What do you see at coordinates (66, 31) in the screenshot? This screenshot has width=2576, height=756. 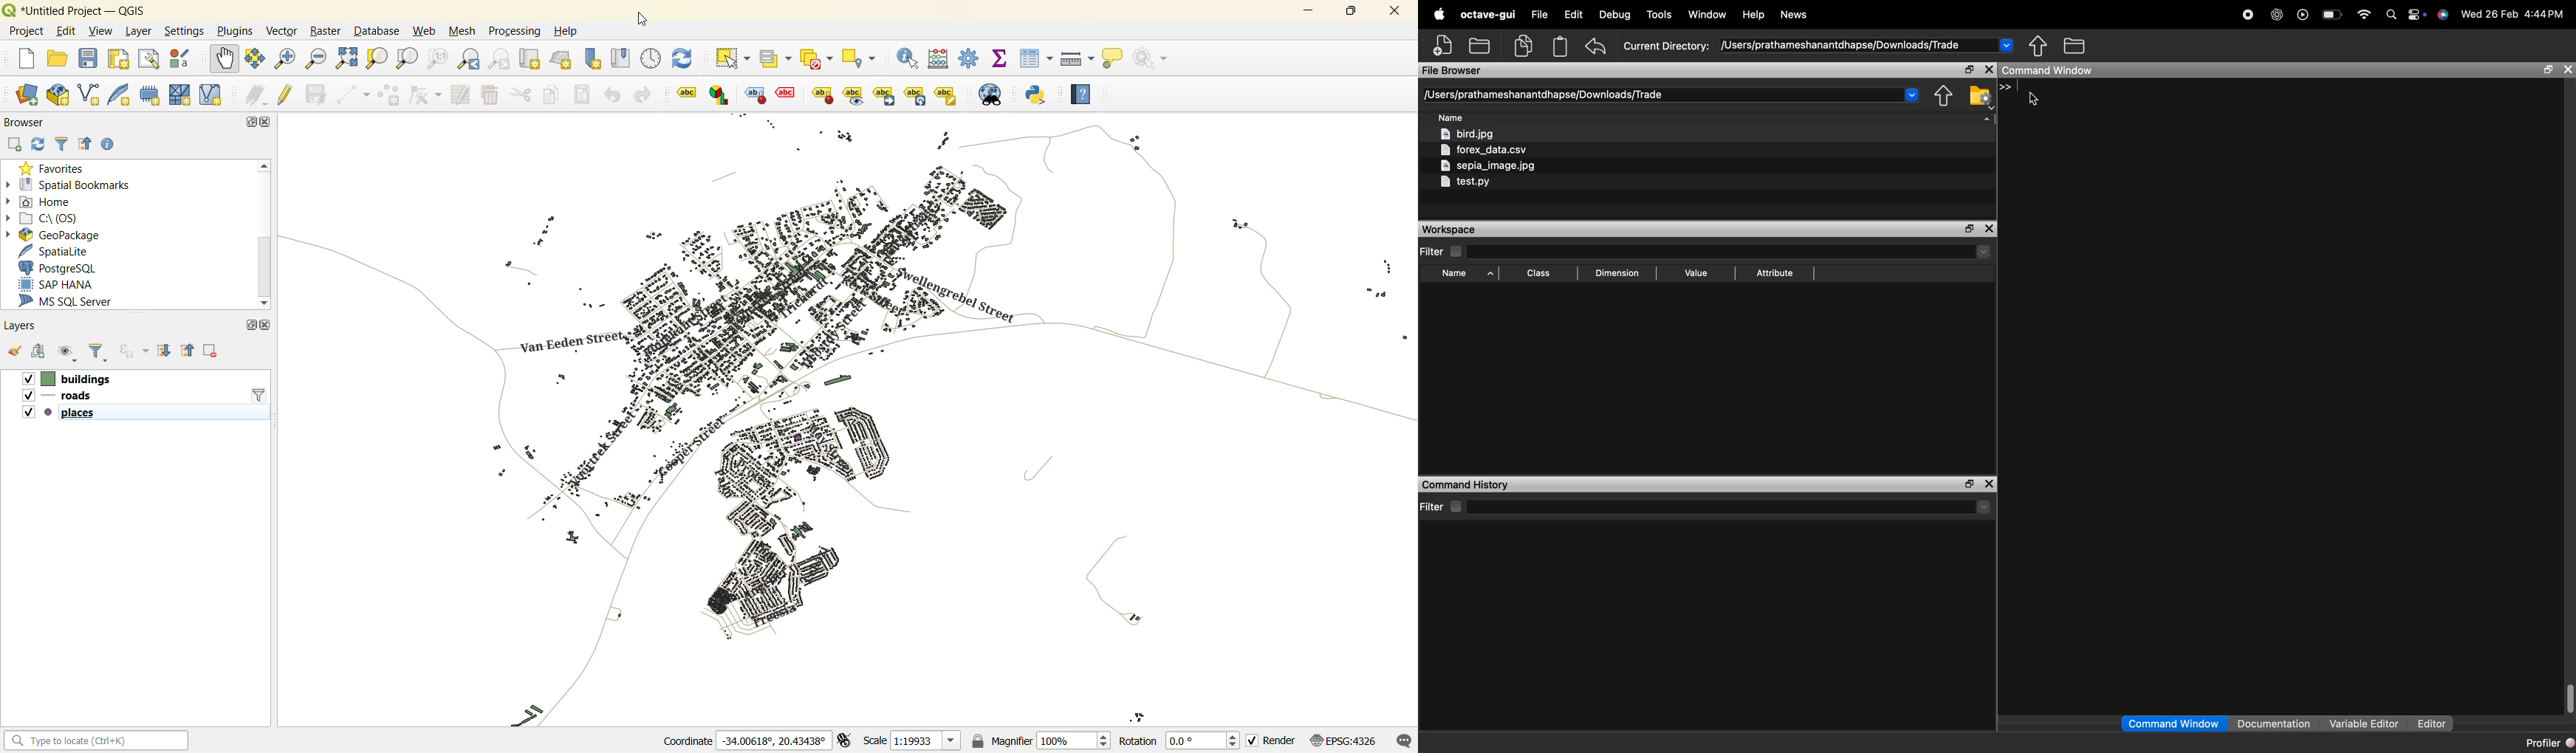 I see `edit` at bounding box center [66, 31].